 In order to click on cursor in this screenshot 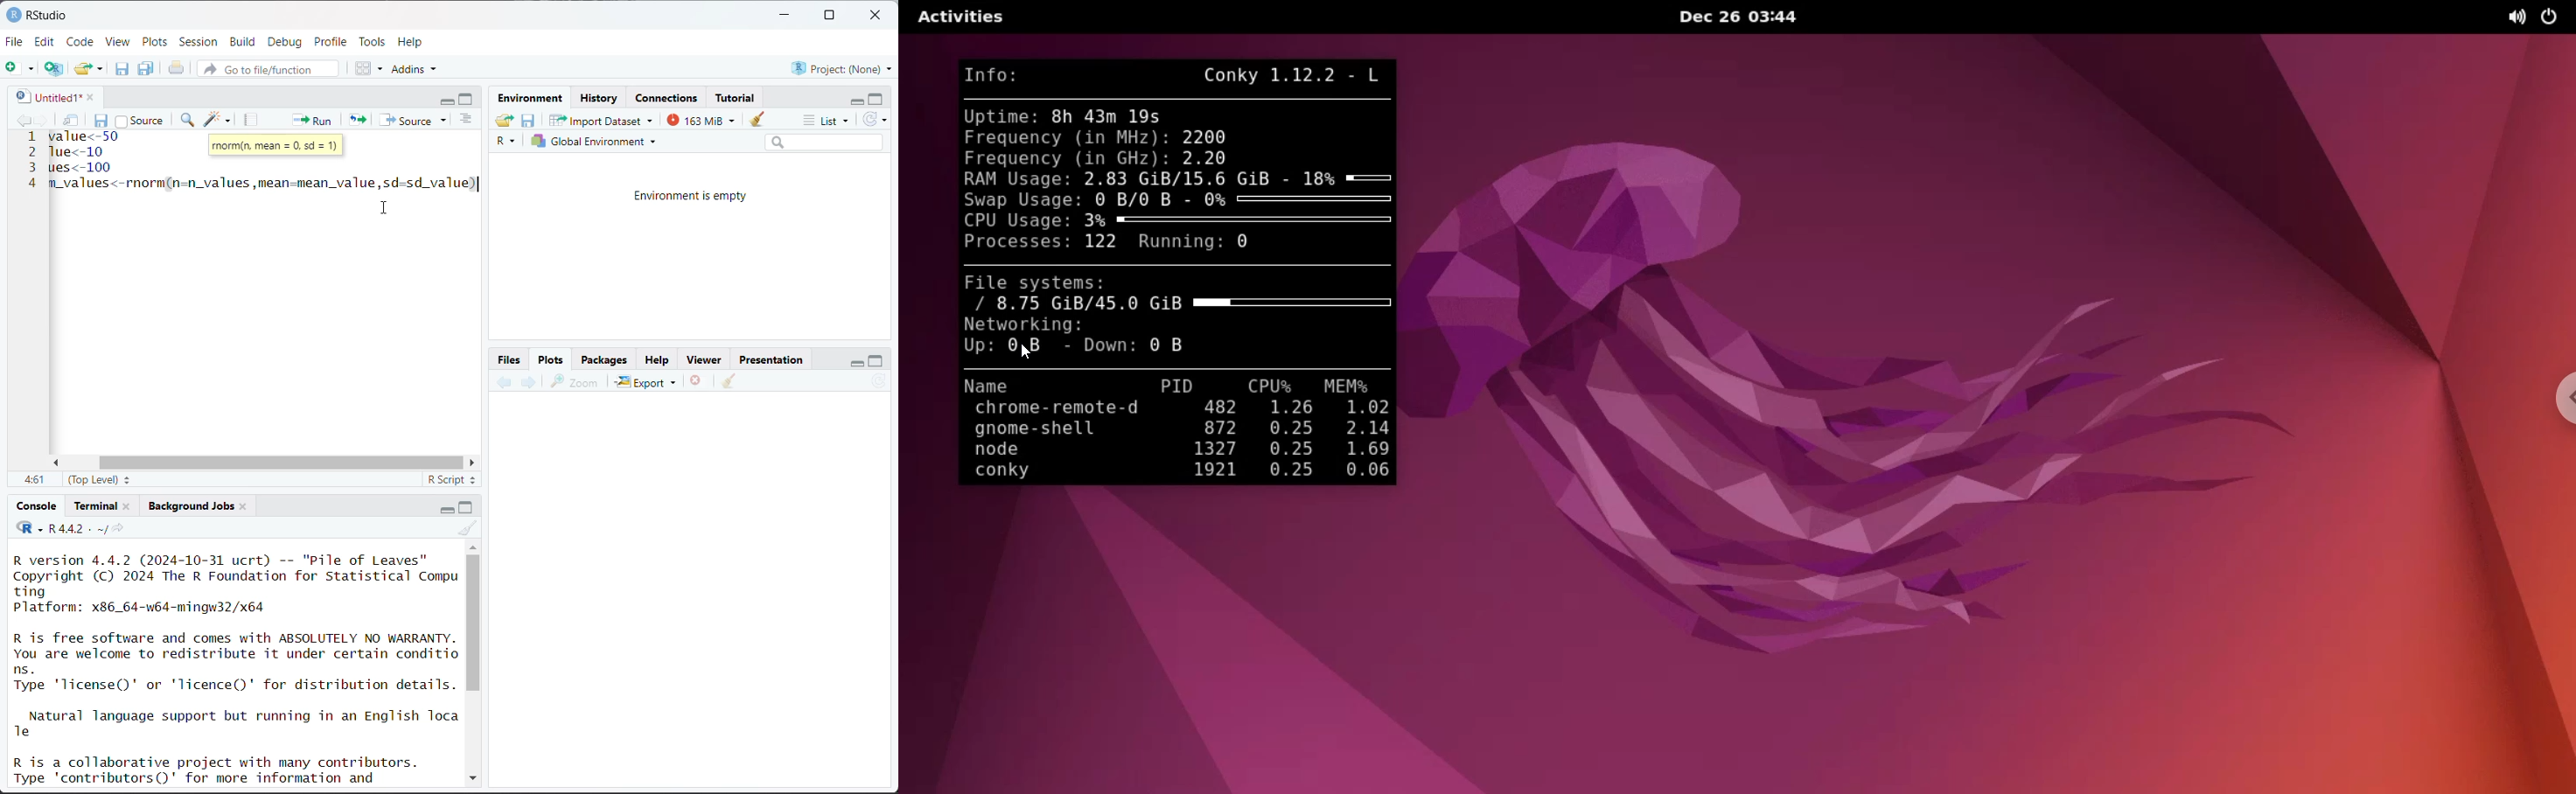, I will do `click(391, 205)`.